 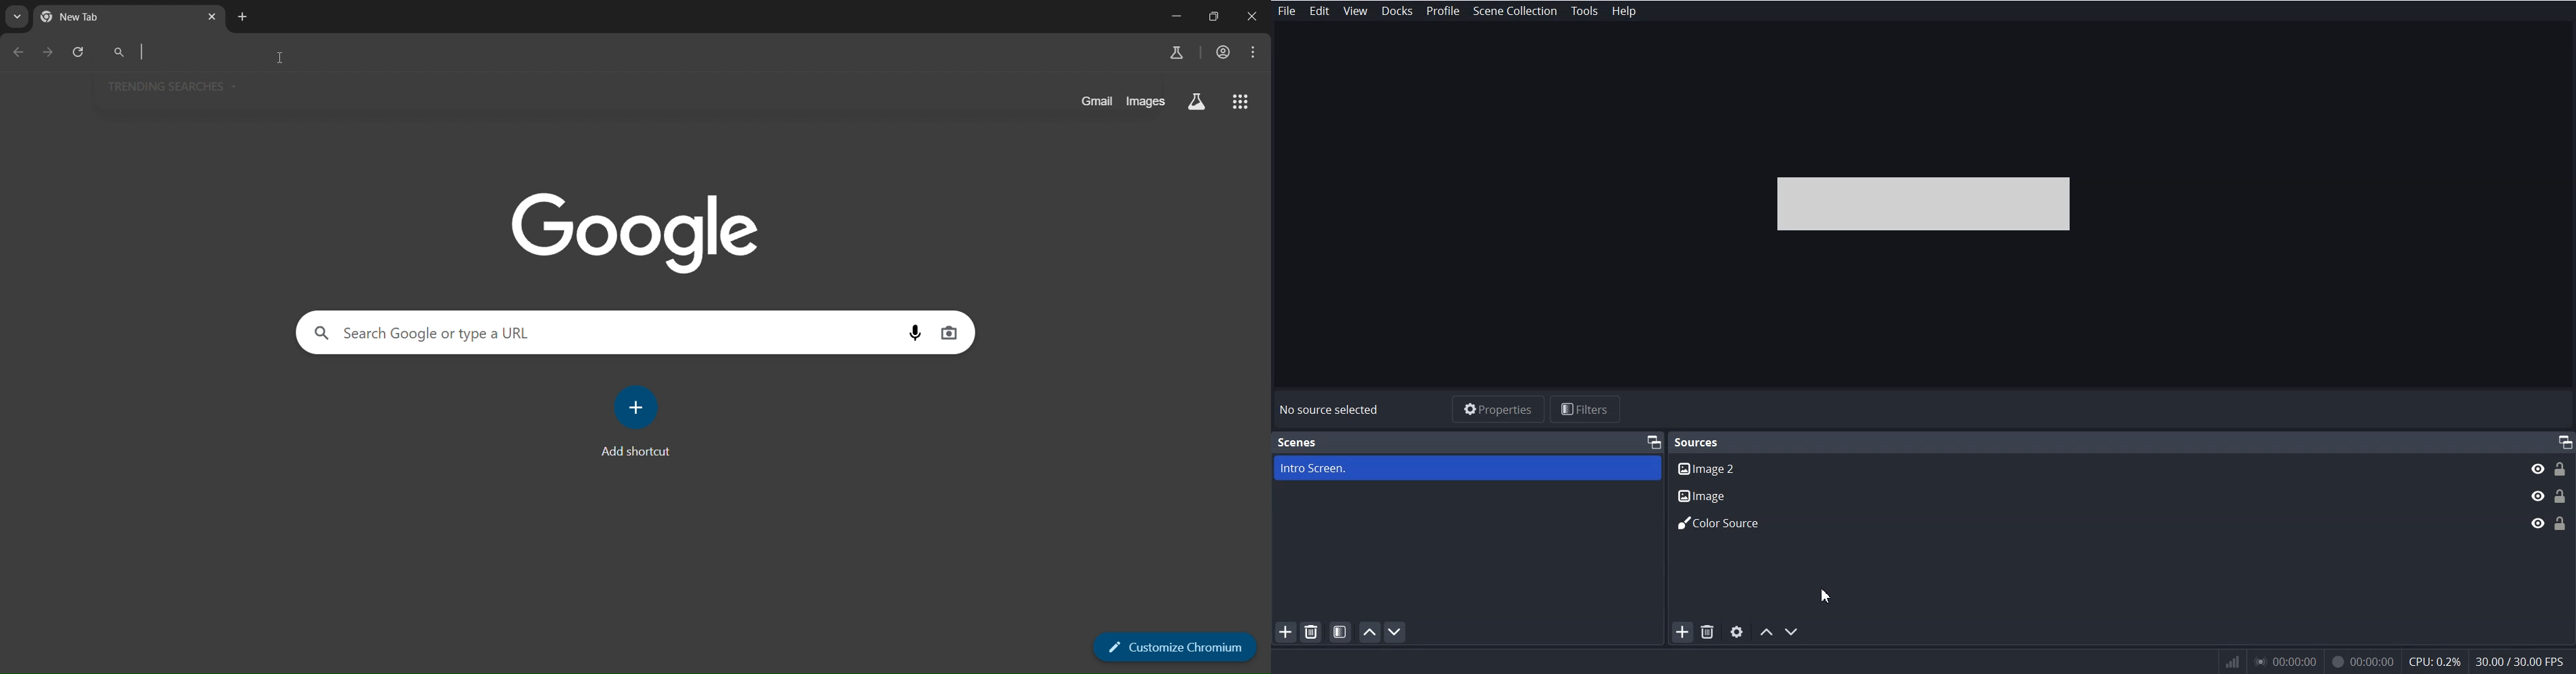 What do you see at coordinates (1497, 408) in the screenshot?
I see `Properties` at bounding box center [1497, 408].